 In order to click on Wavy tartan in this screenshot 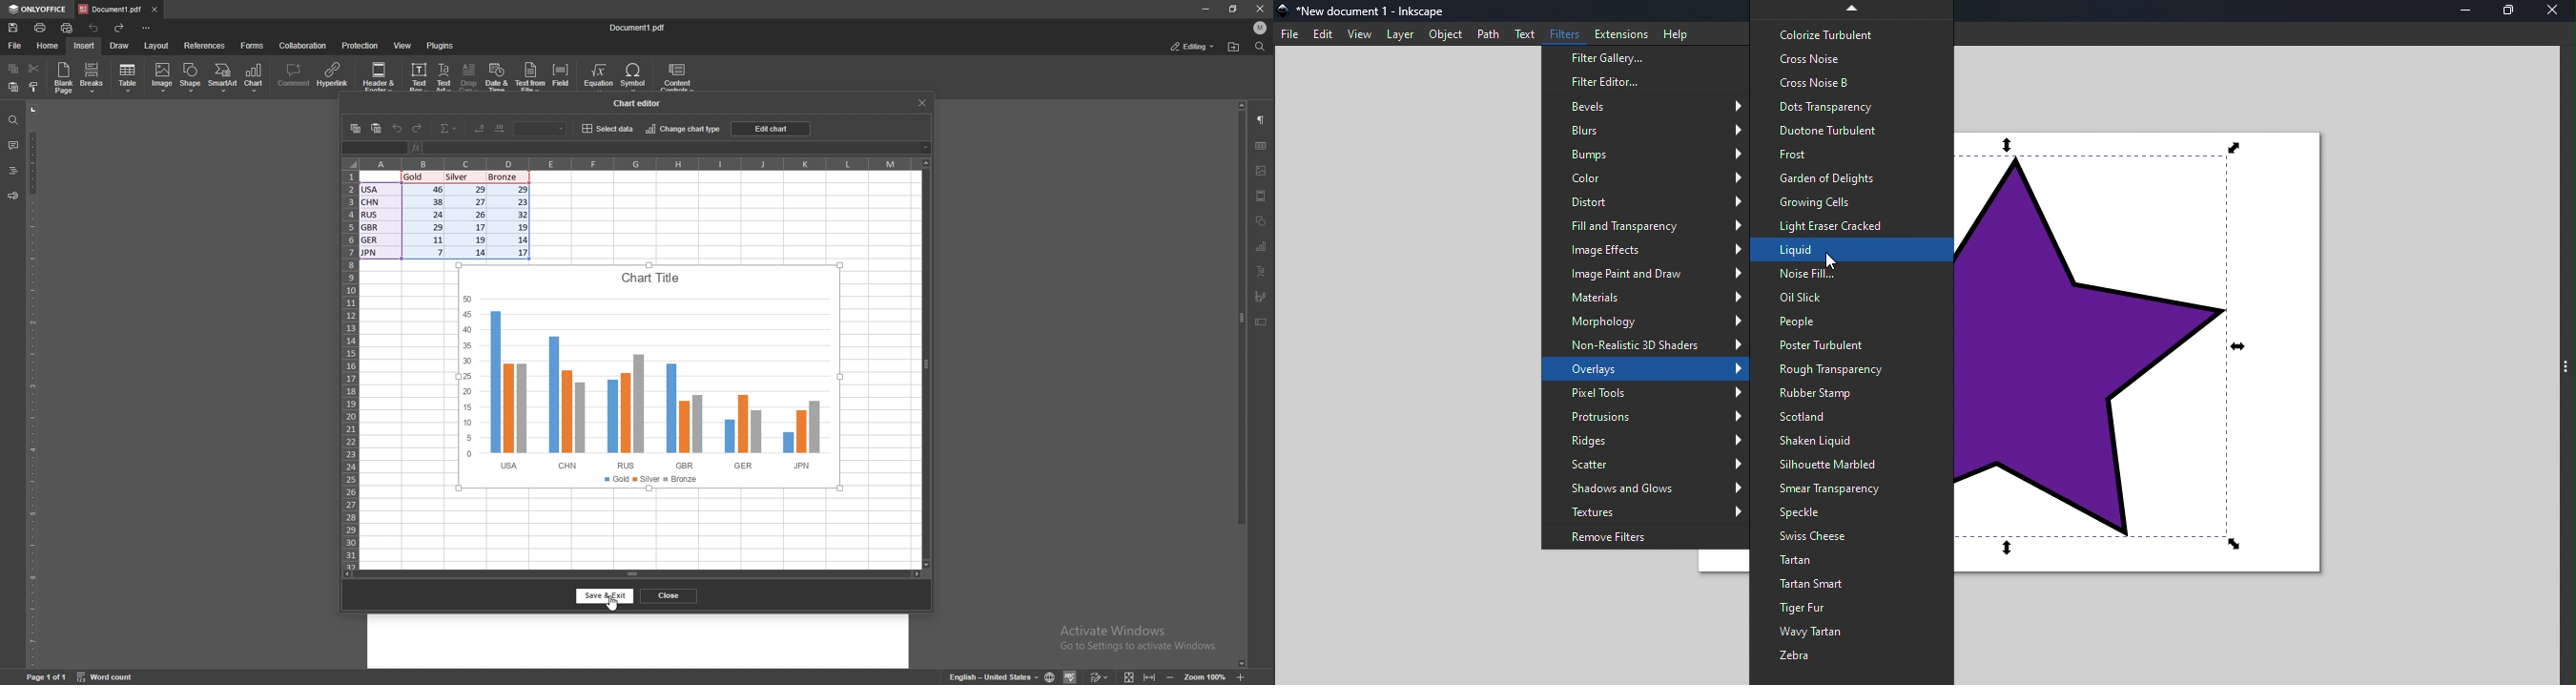, I will do `click(1852, 633)`.